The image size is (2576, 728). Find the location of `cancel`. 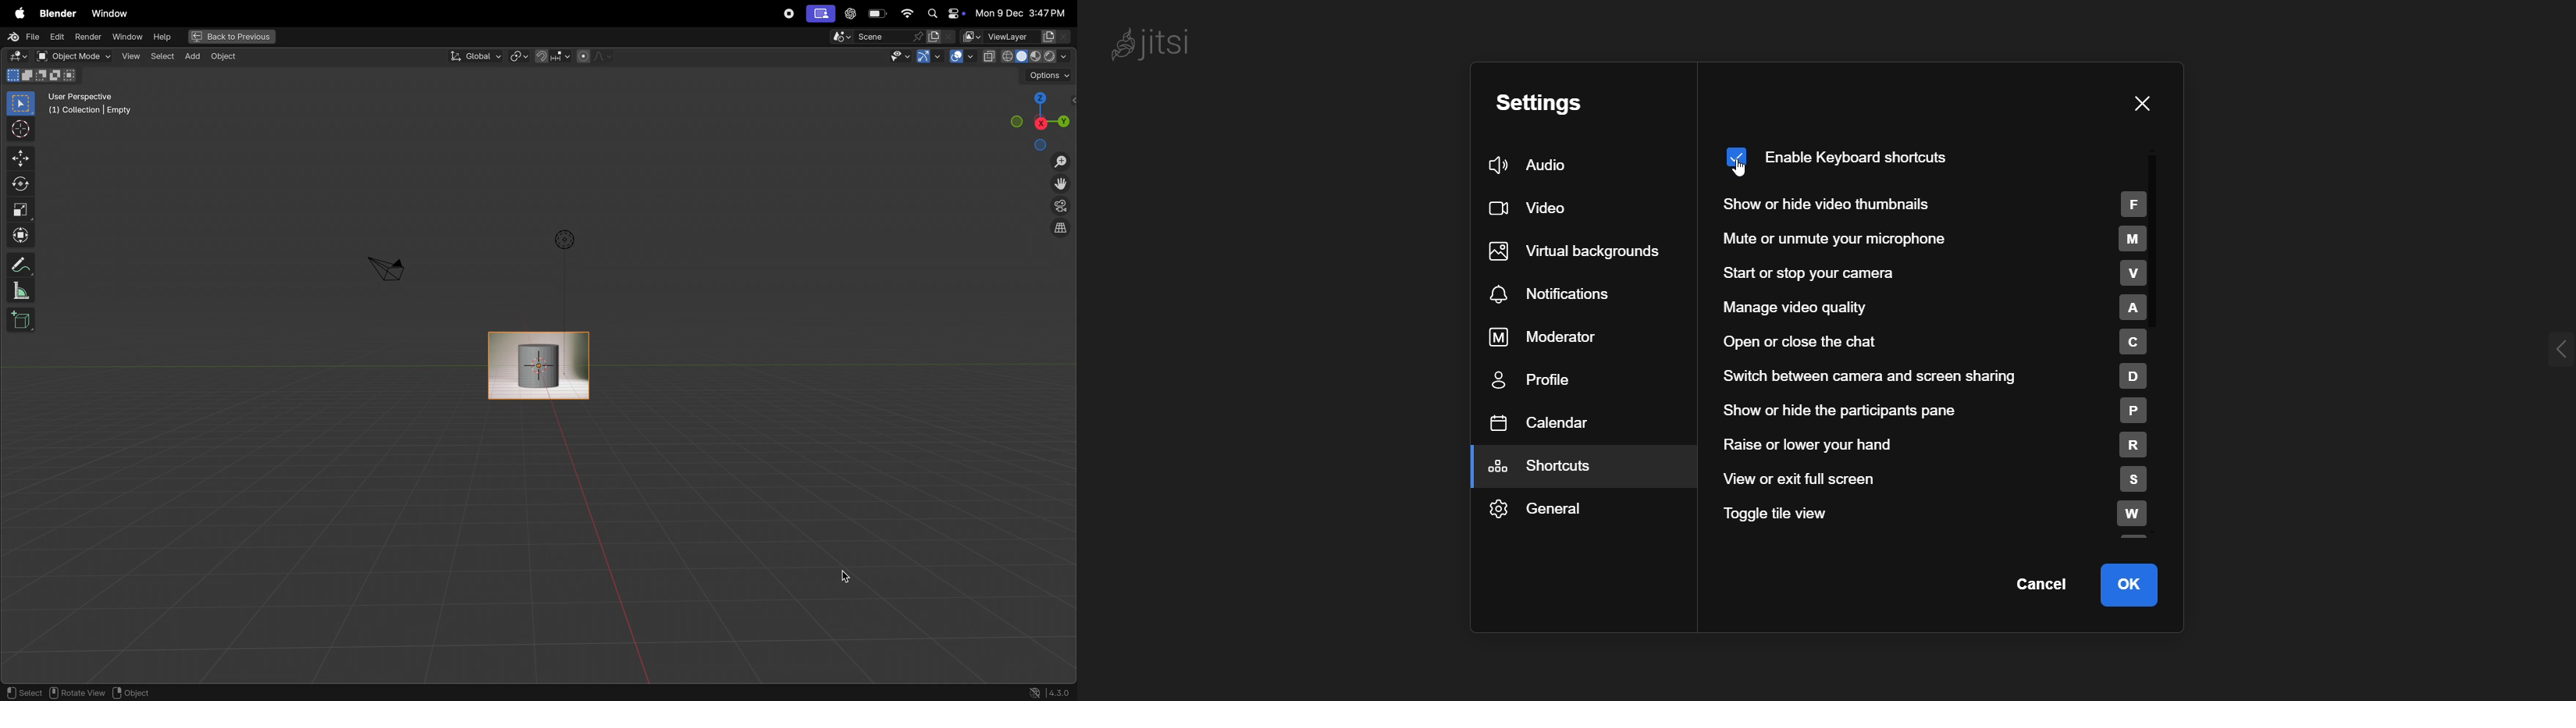

cancel is located at coordinates (2039, 587).